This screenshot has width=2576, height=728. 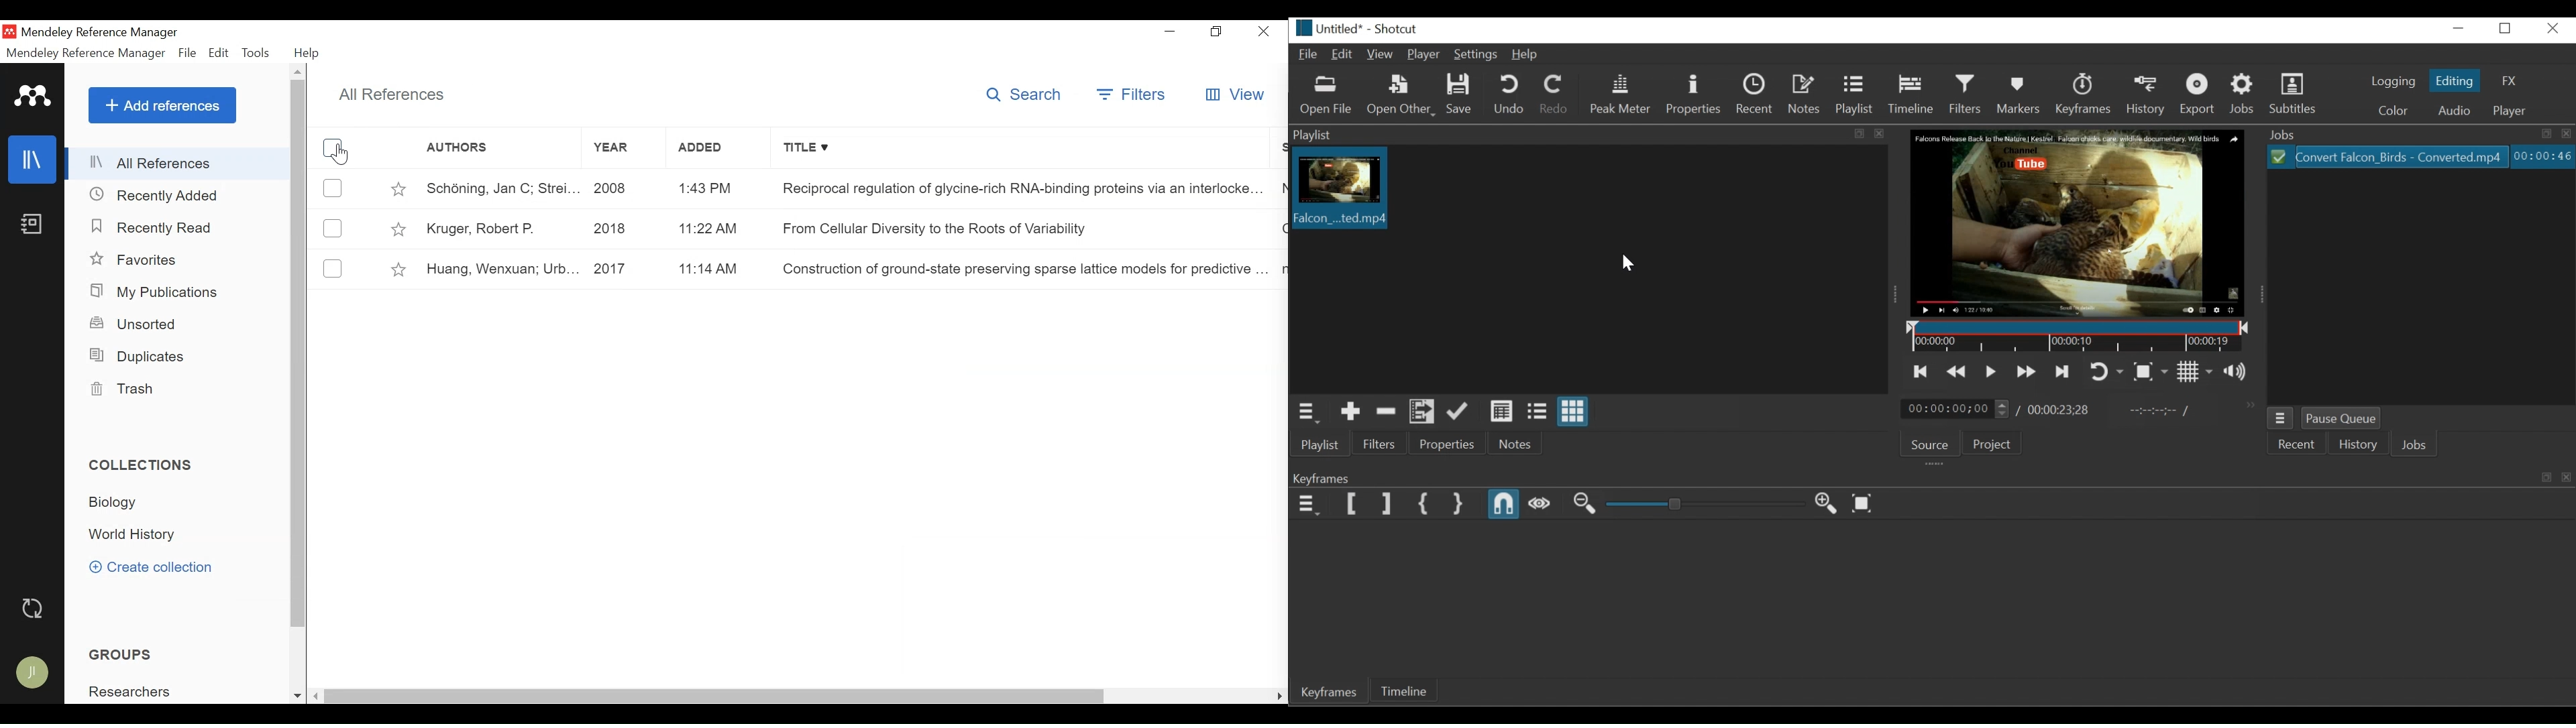 I want to click on Year, so click(x=626, y=150).